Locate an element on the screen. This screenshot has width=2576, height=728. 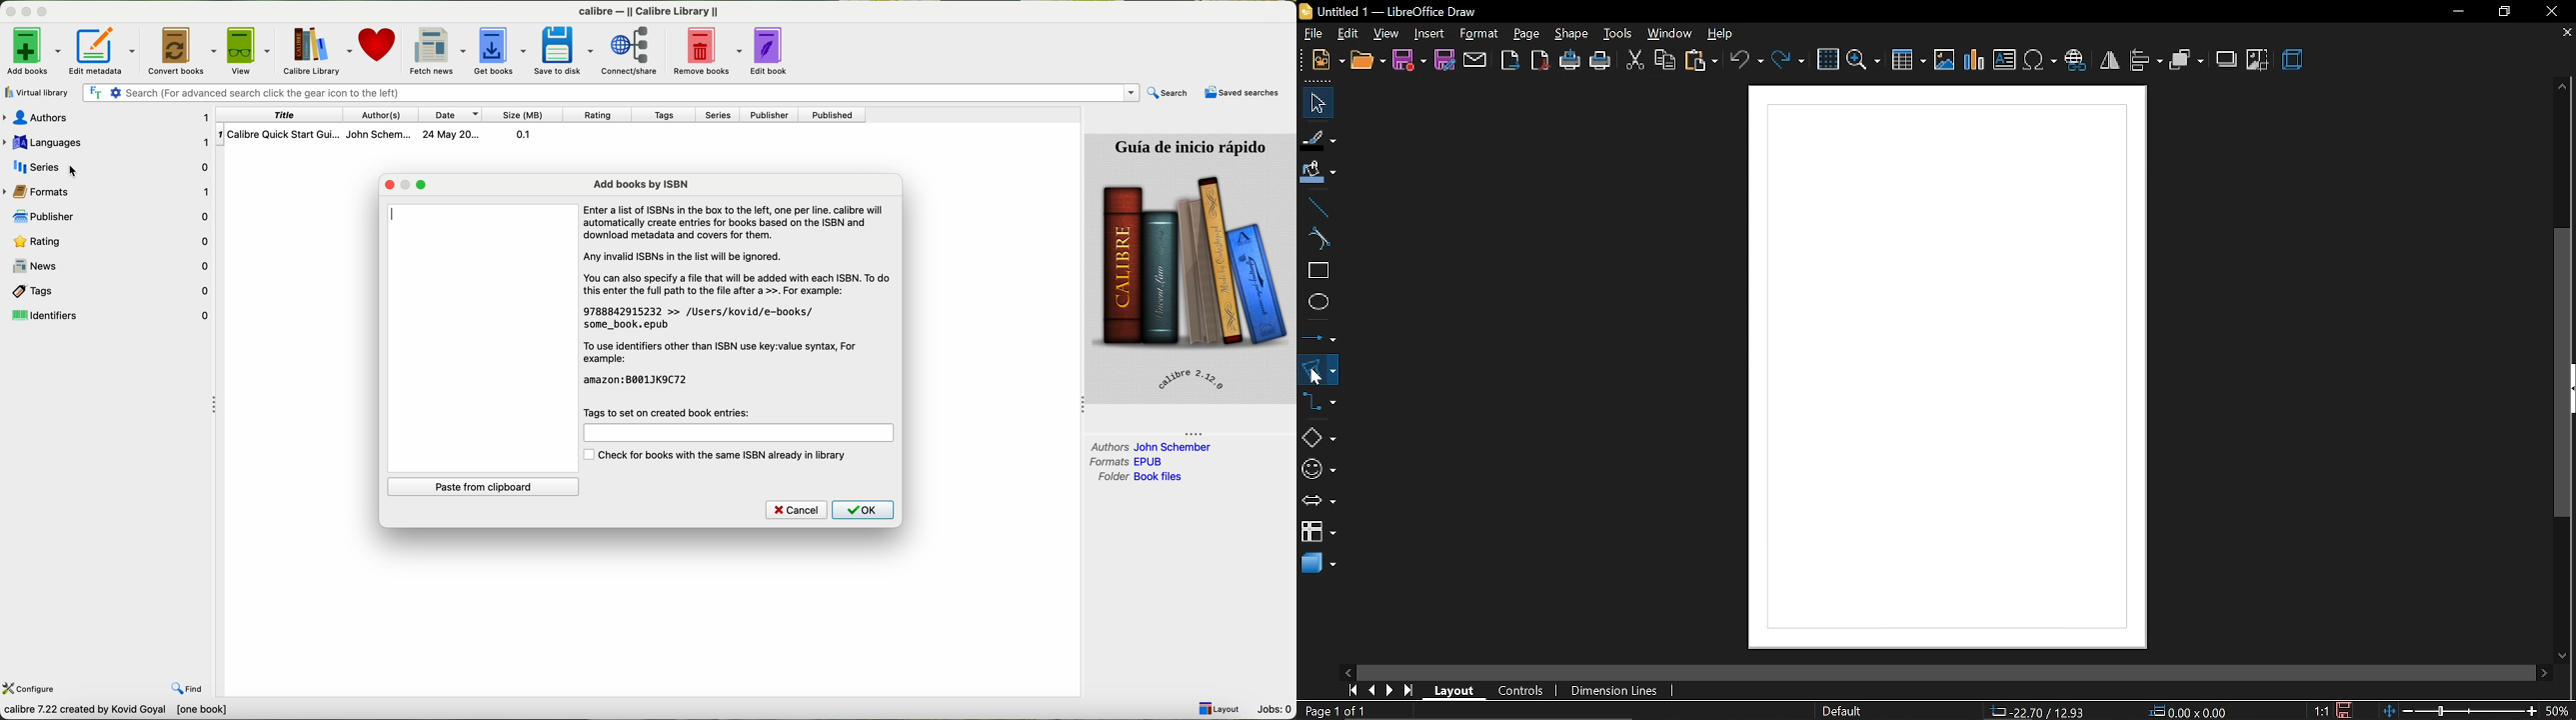
move up is located at coordinates (2563, 87).